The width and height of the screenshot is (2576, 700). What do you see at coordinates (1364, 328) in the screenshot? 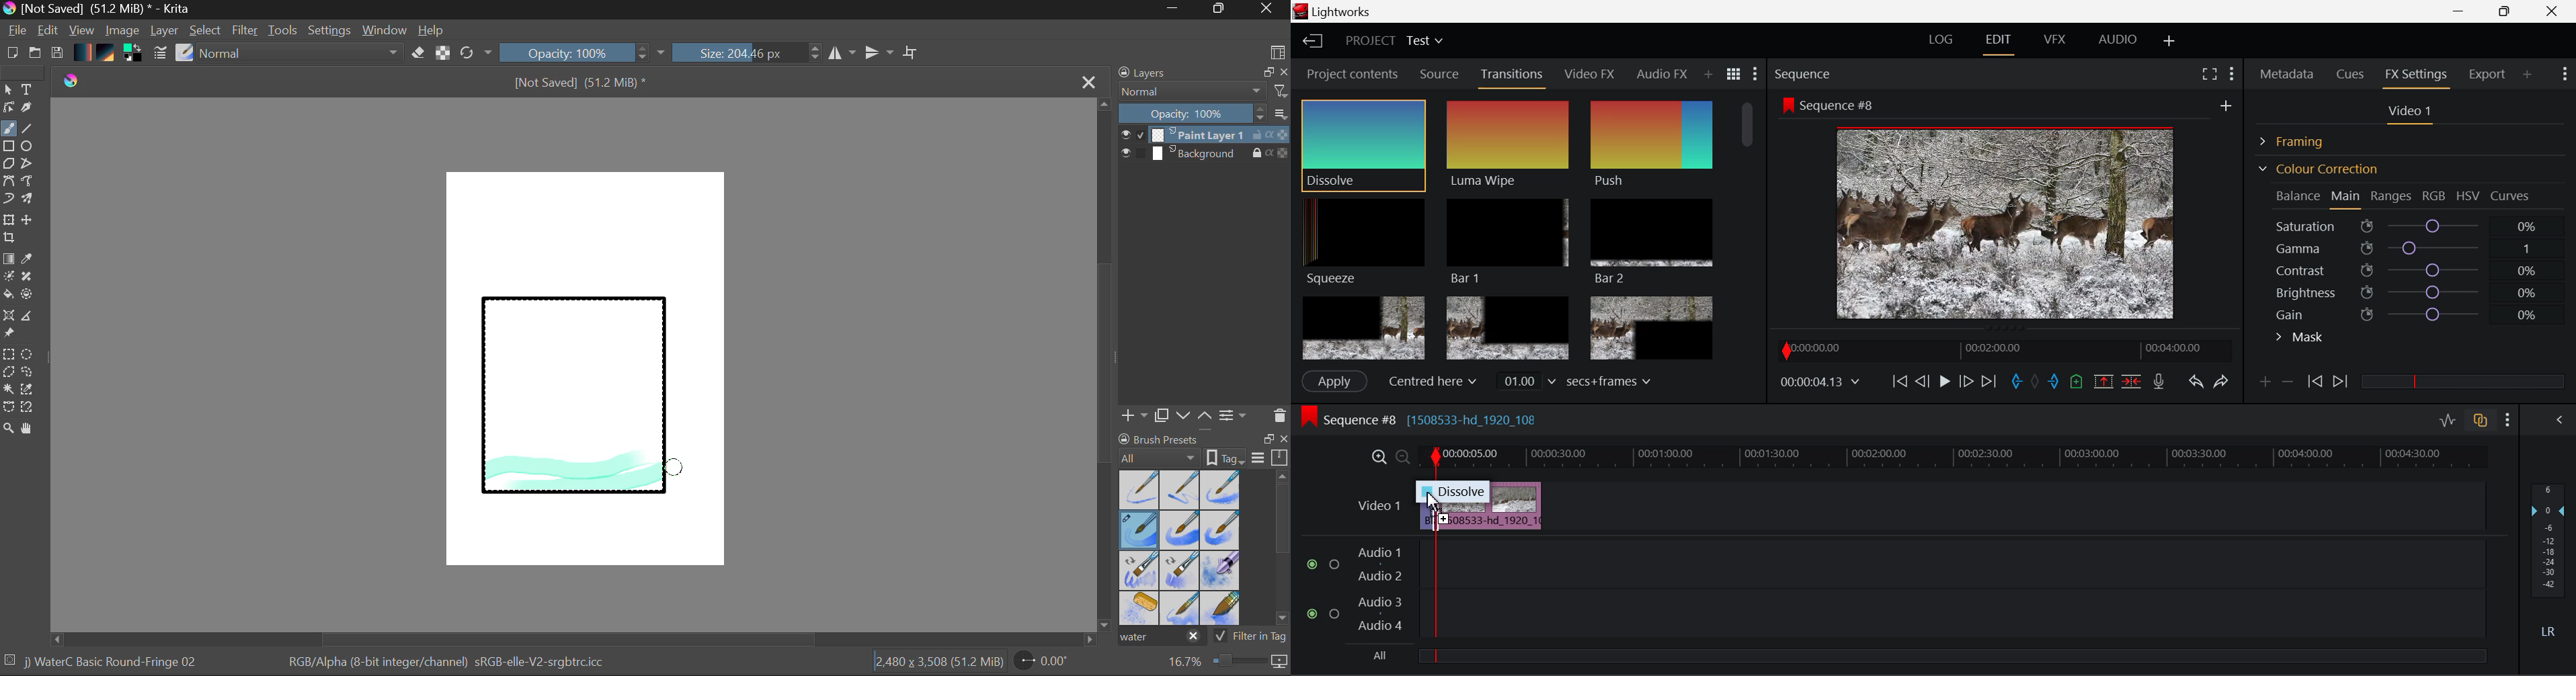
I see `Box 1` at bounding box center [1364, 328].